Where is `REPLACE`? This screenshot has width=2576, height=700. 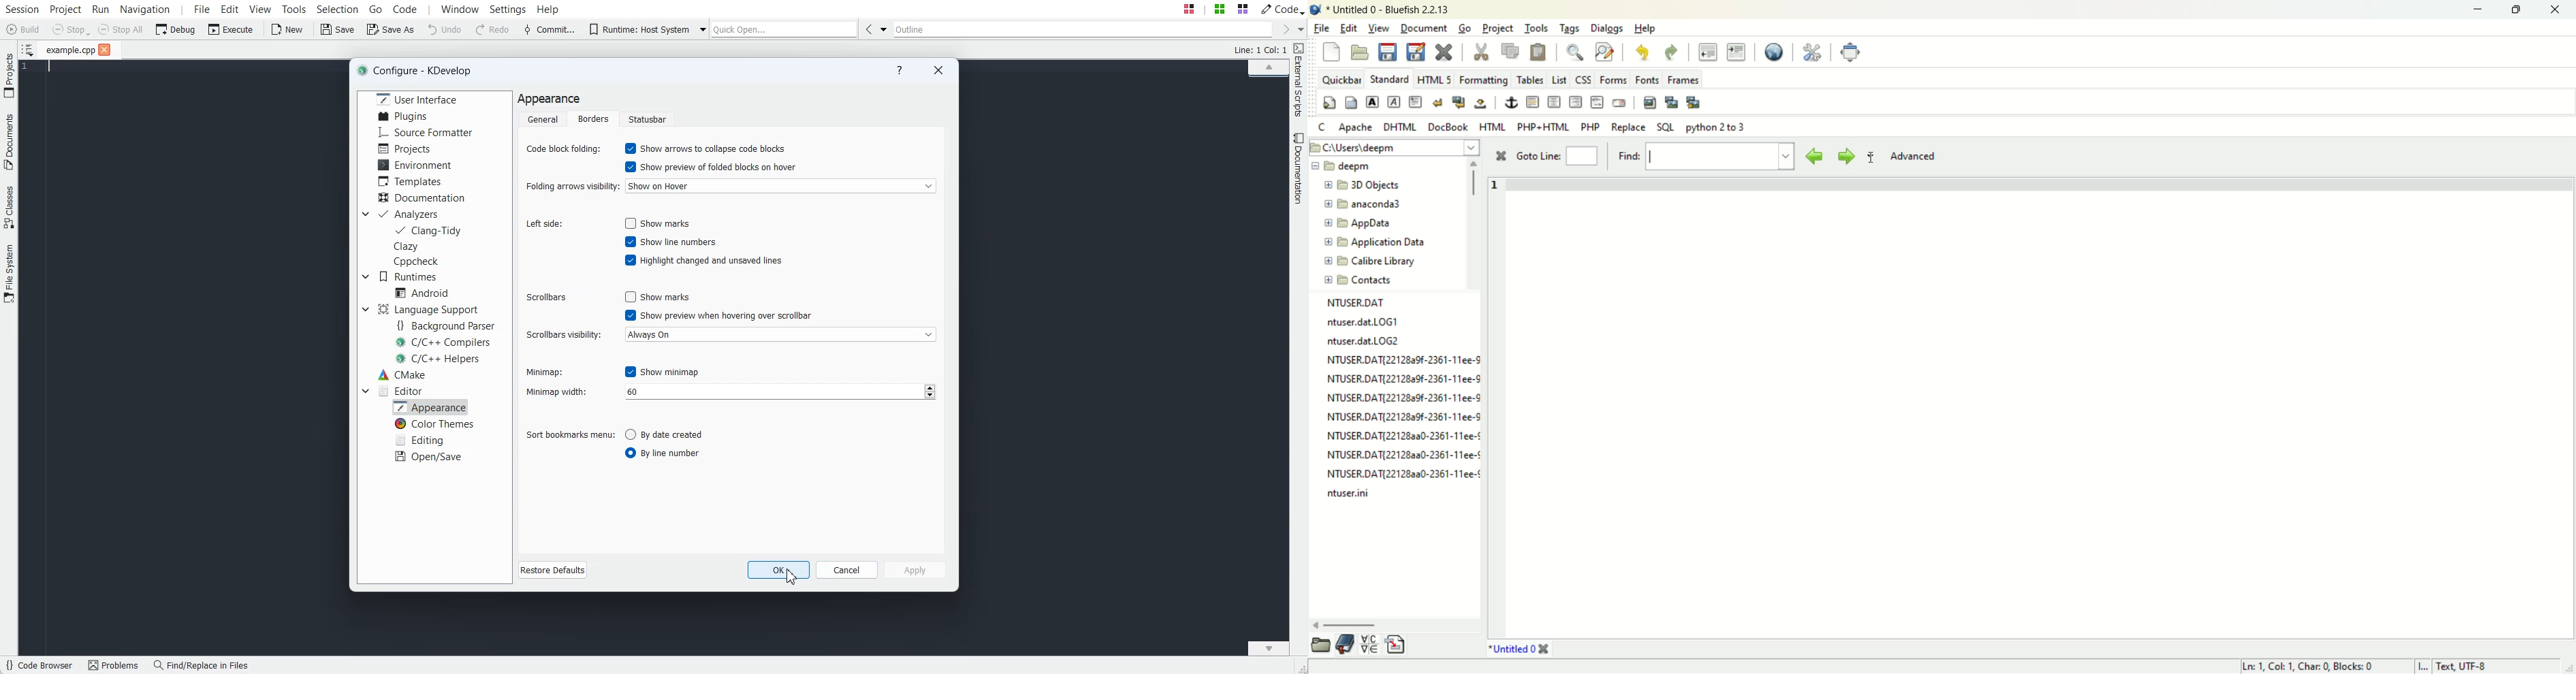
REPLACE is located at coordinates (1629, 128).